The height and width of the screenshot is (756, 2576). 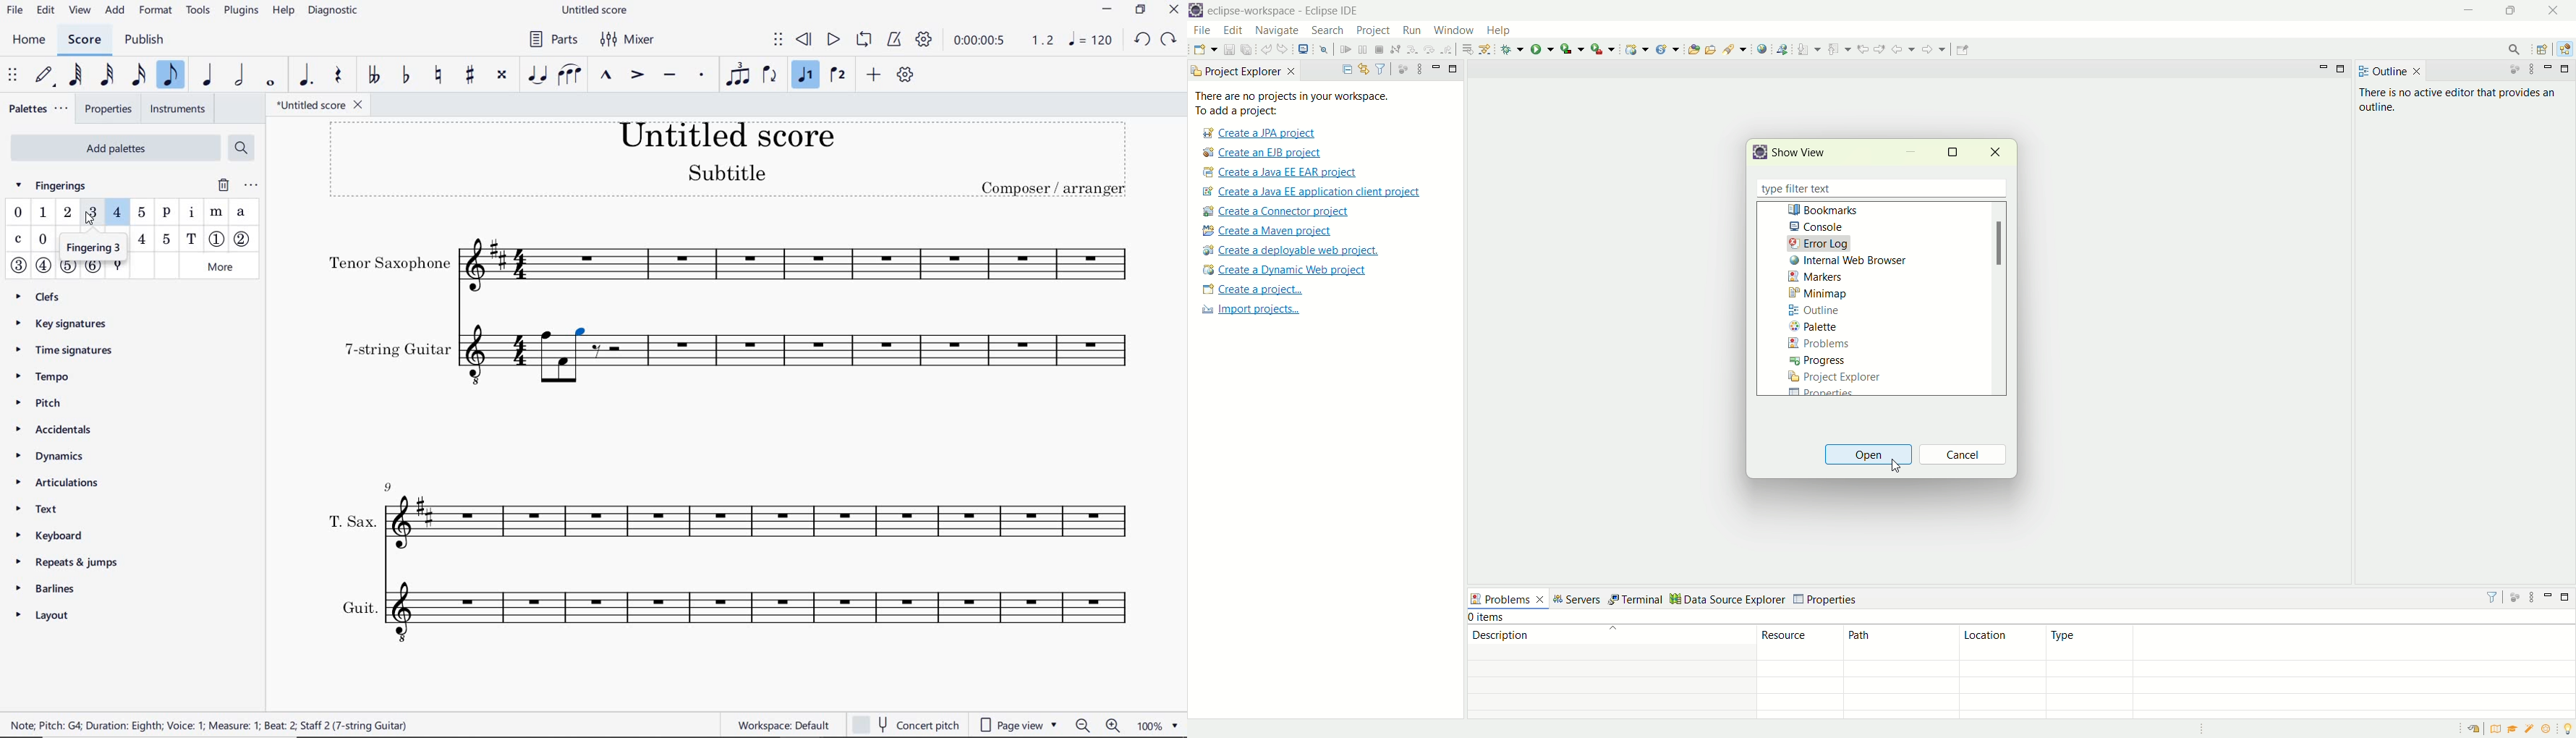 I want to click on create a connector project, so click(x=1278, y=212).